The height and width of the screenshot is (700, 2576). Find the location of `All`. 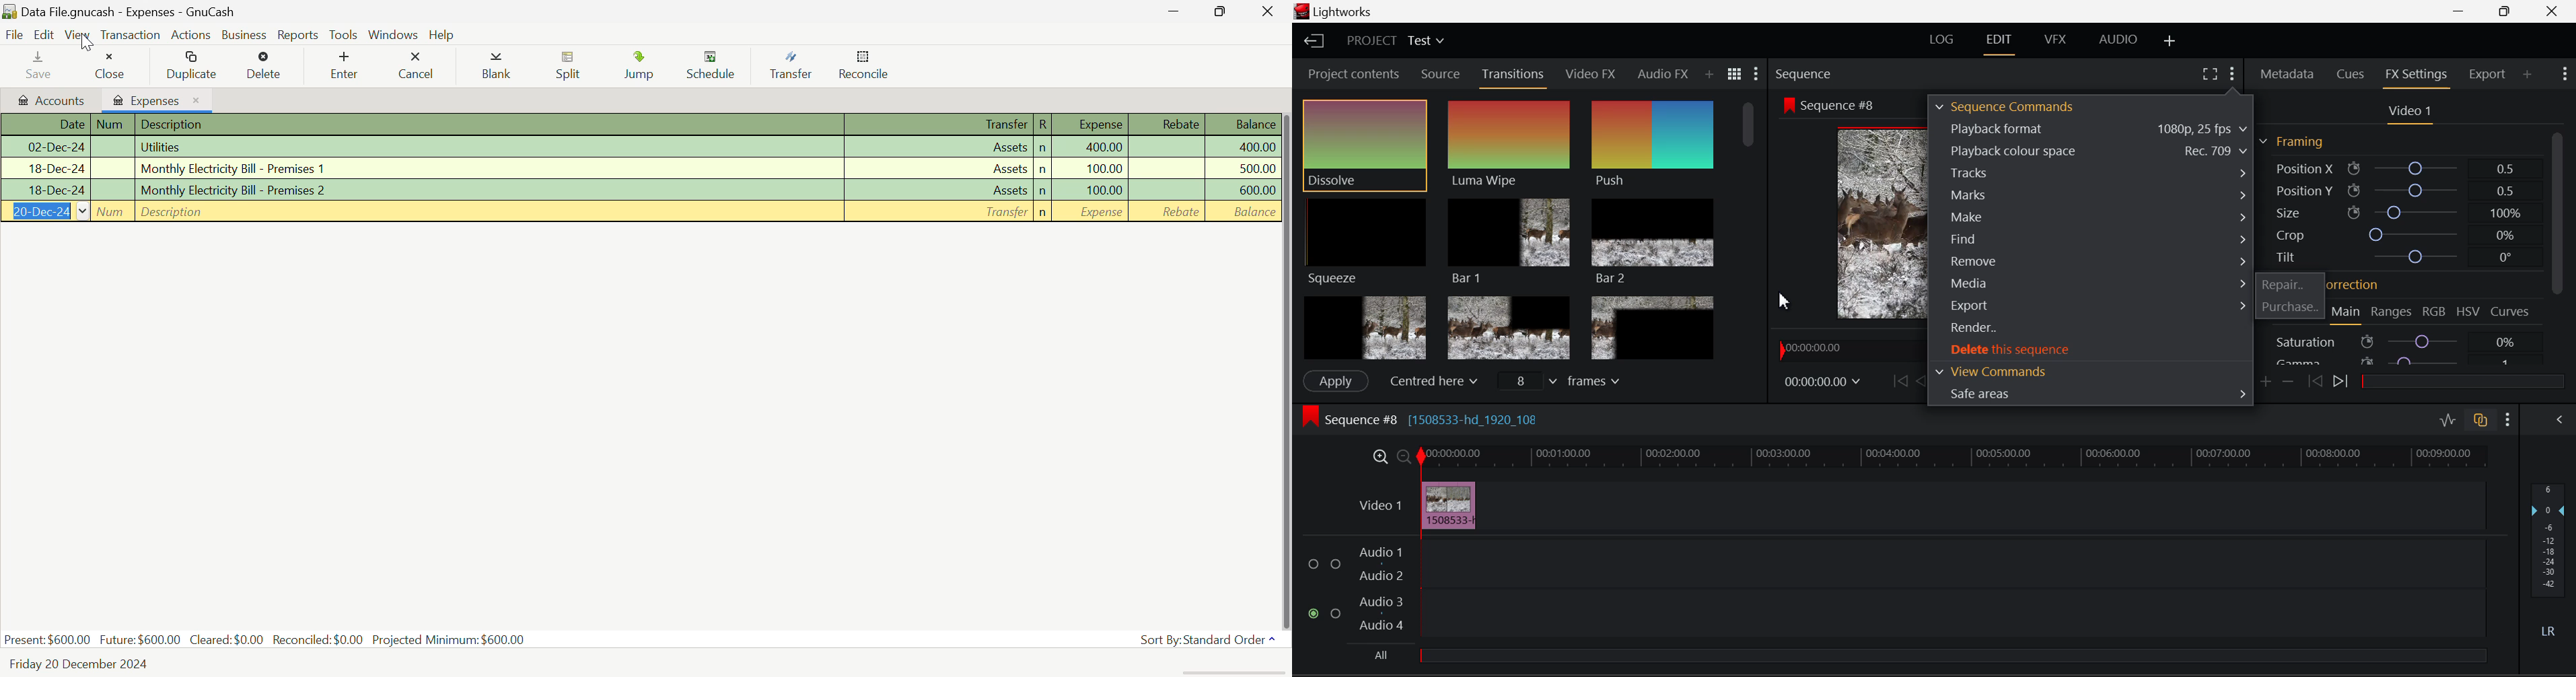

All is located at coordinates (1384, 652).